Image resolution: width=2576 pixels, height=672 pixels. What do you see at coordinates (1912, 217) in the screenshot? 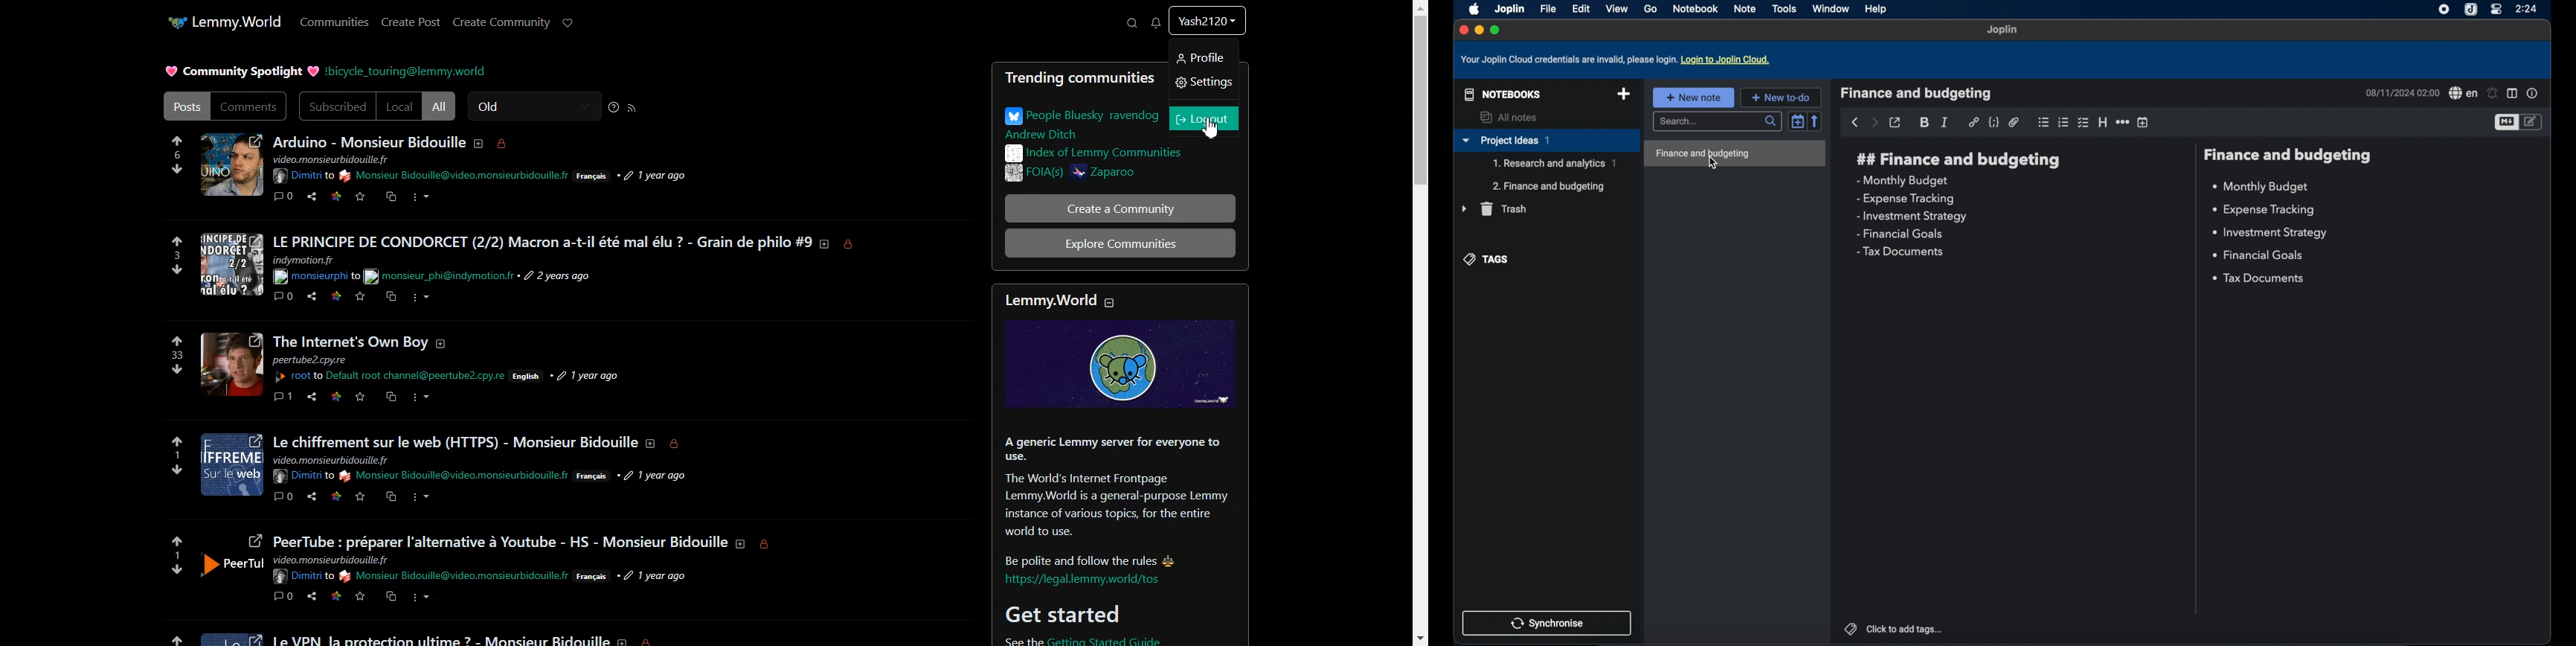
I see `investment strategy` at bounding box center [1912, 217].